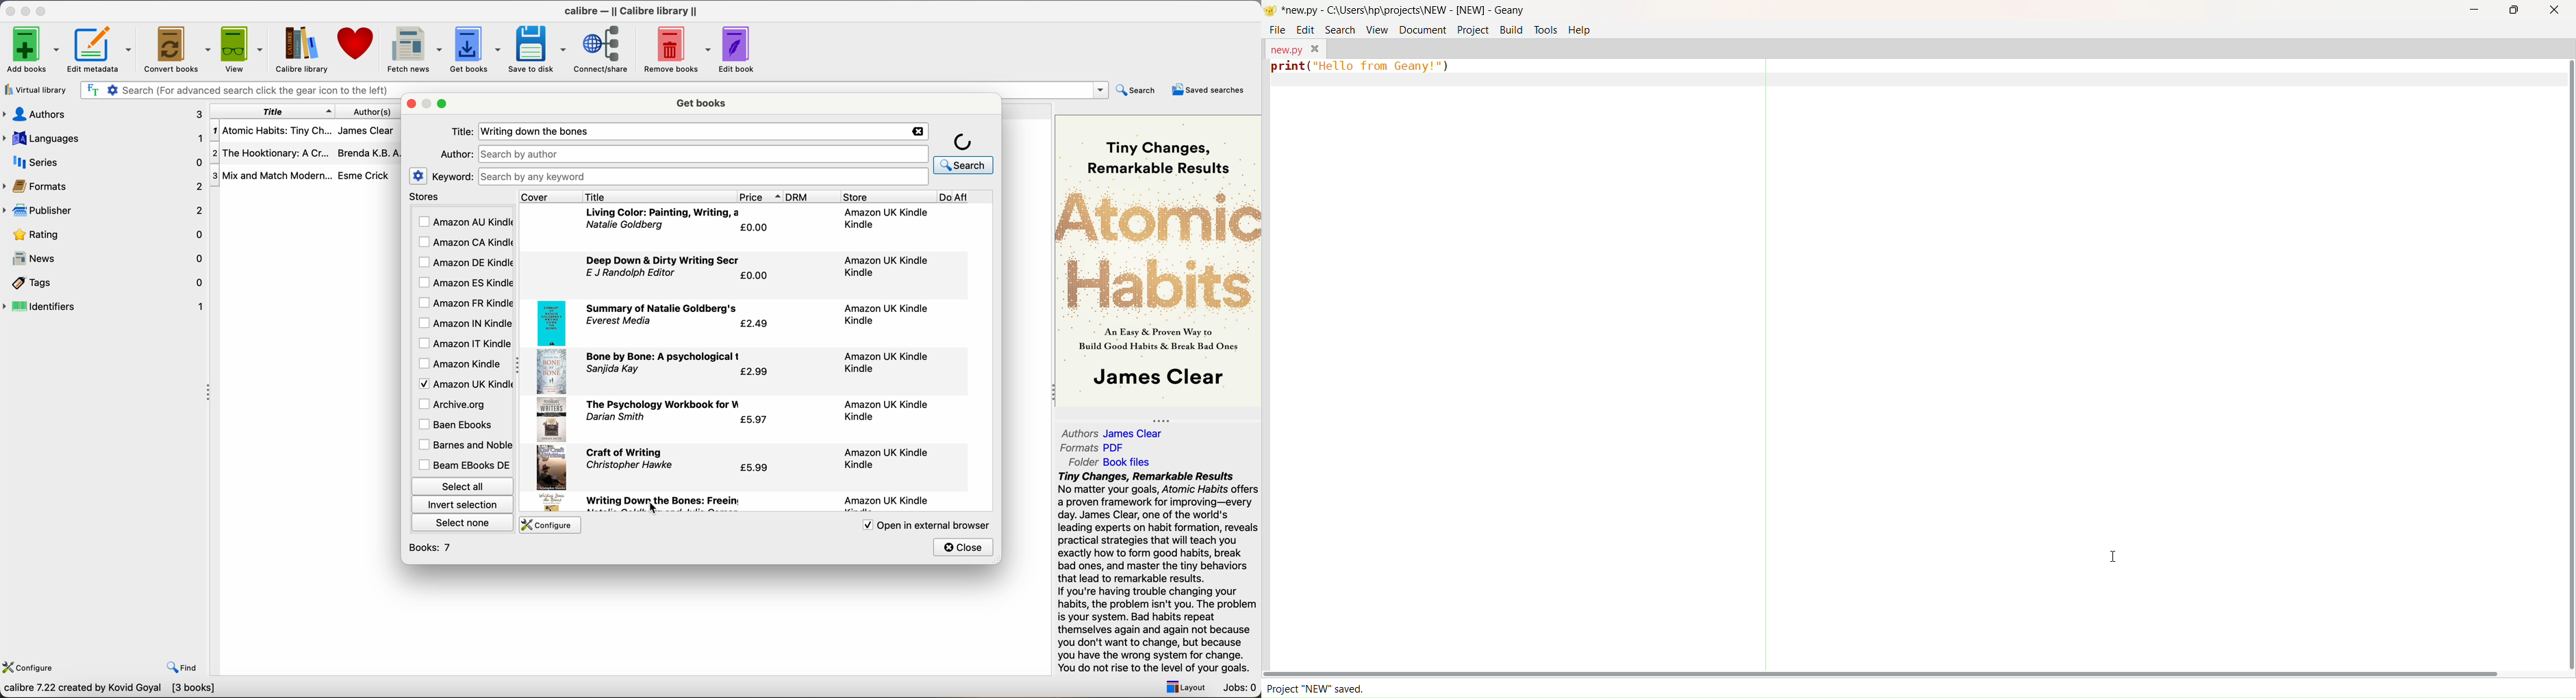 This screenshot has width=2576, height=700. I want to click on title:, so click(462, 132).